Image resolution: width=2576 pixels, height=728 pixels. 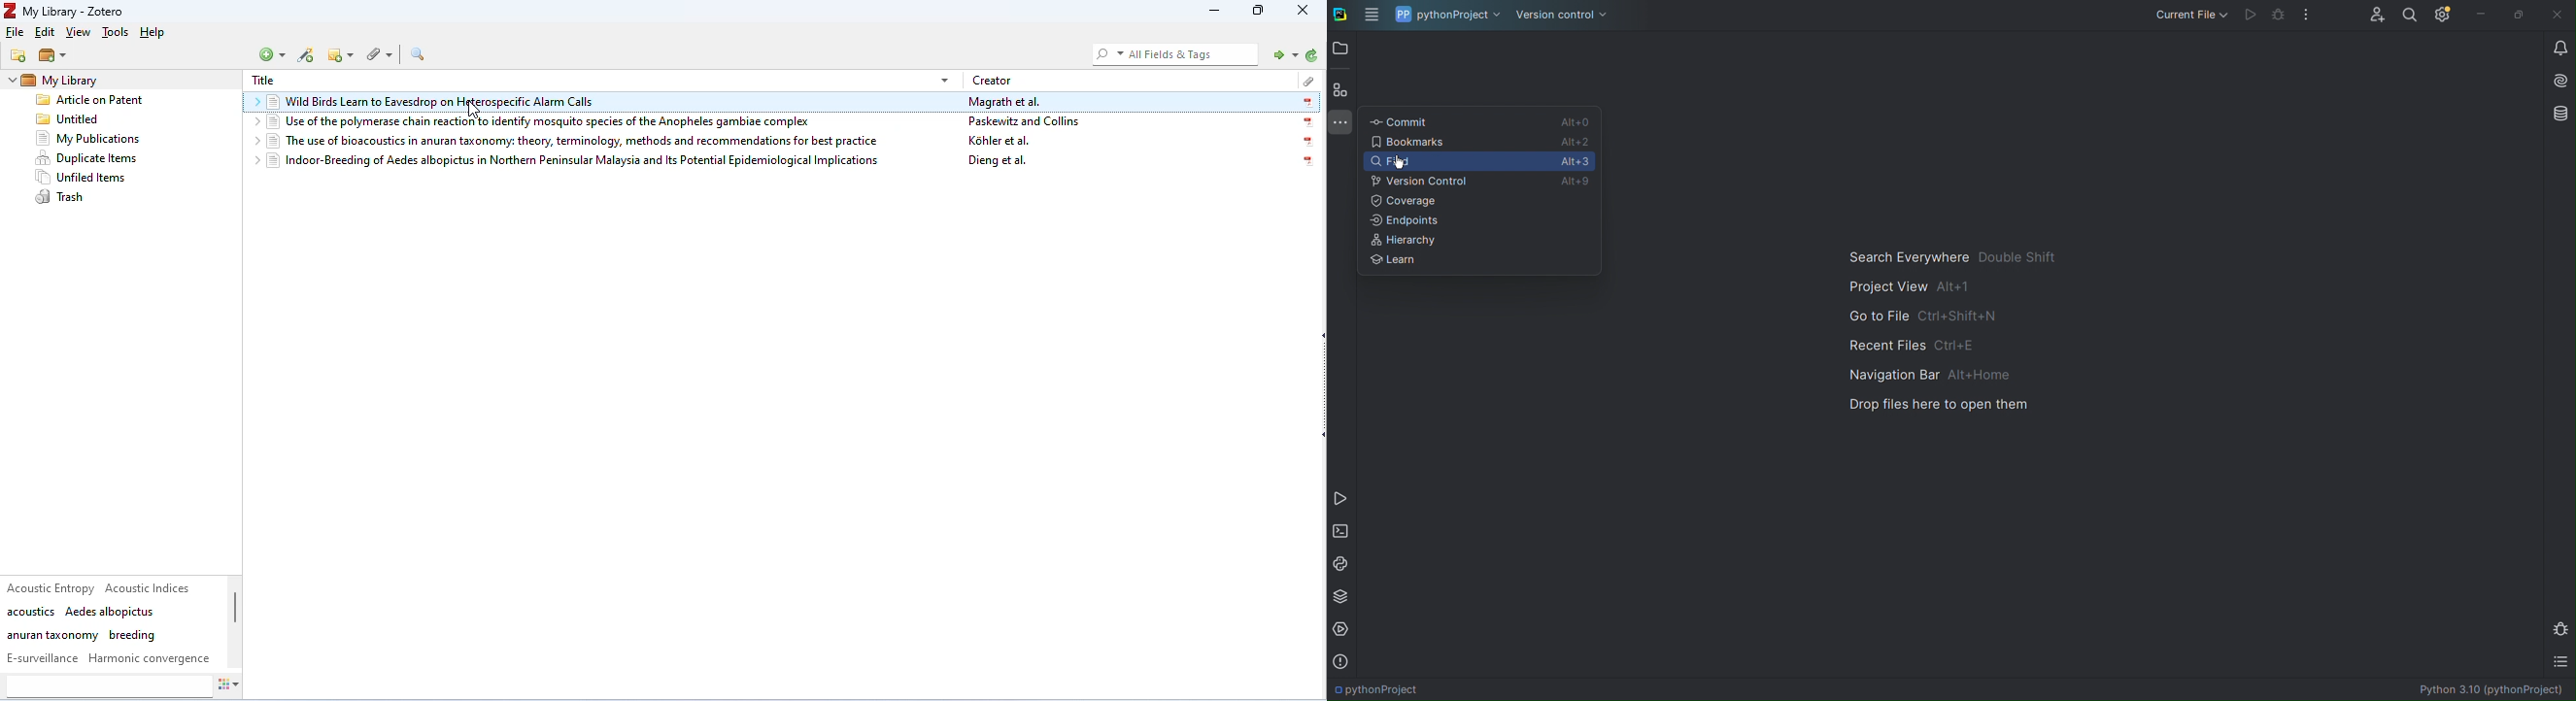 I want to click on Learn, so click(x=1394, y=258).